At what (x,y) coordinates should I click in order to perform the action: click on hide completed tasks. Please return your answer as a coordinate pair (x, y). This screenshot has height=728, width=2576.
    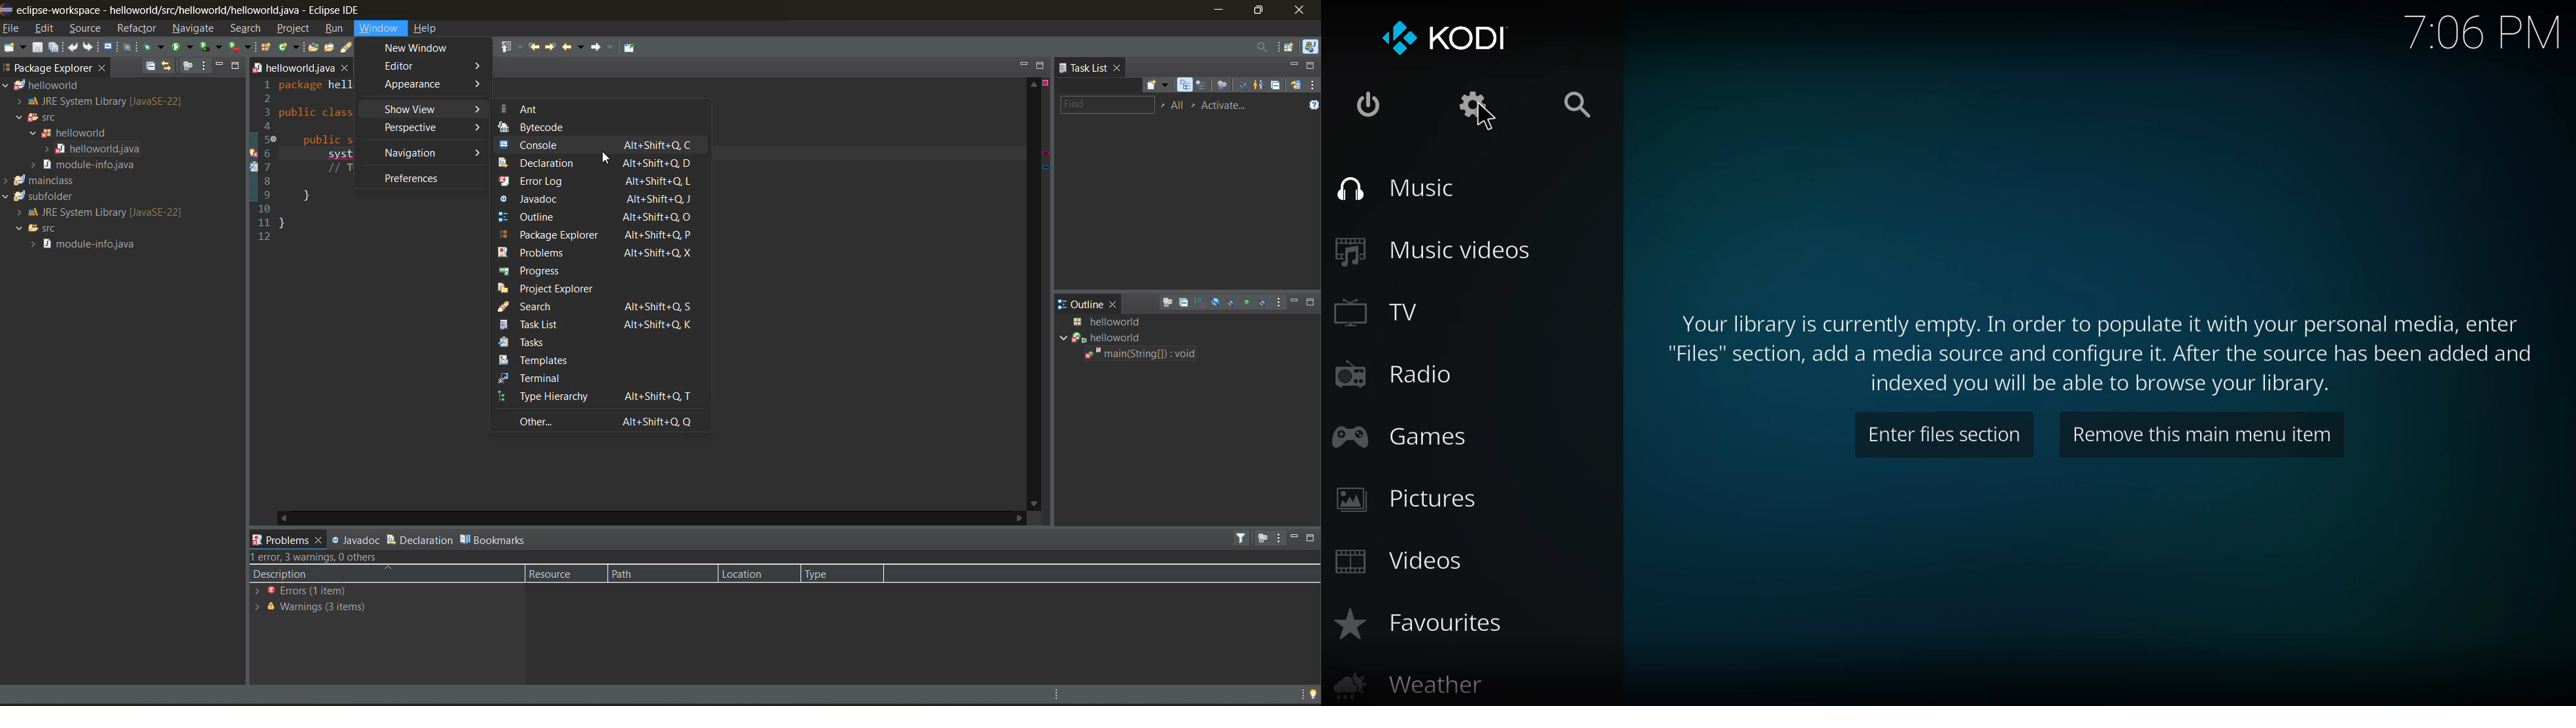
    Looking at the image, I should click on (1241, 84).